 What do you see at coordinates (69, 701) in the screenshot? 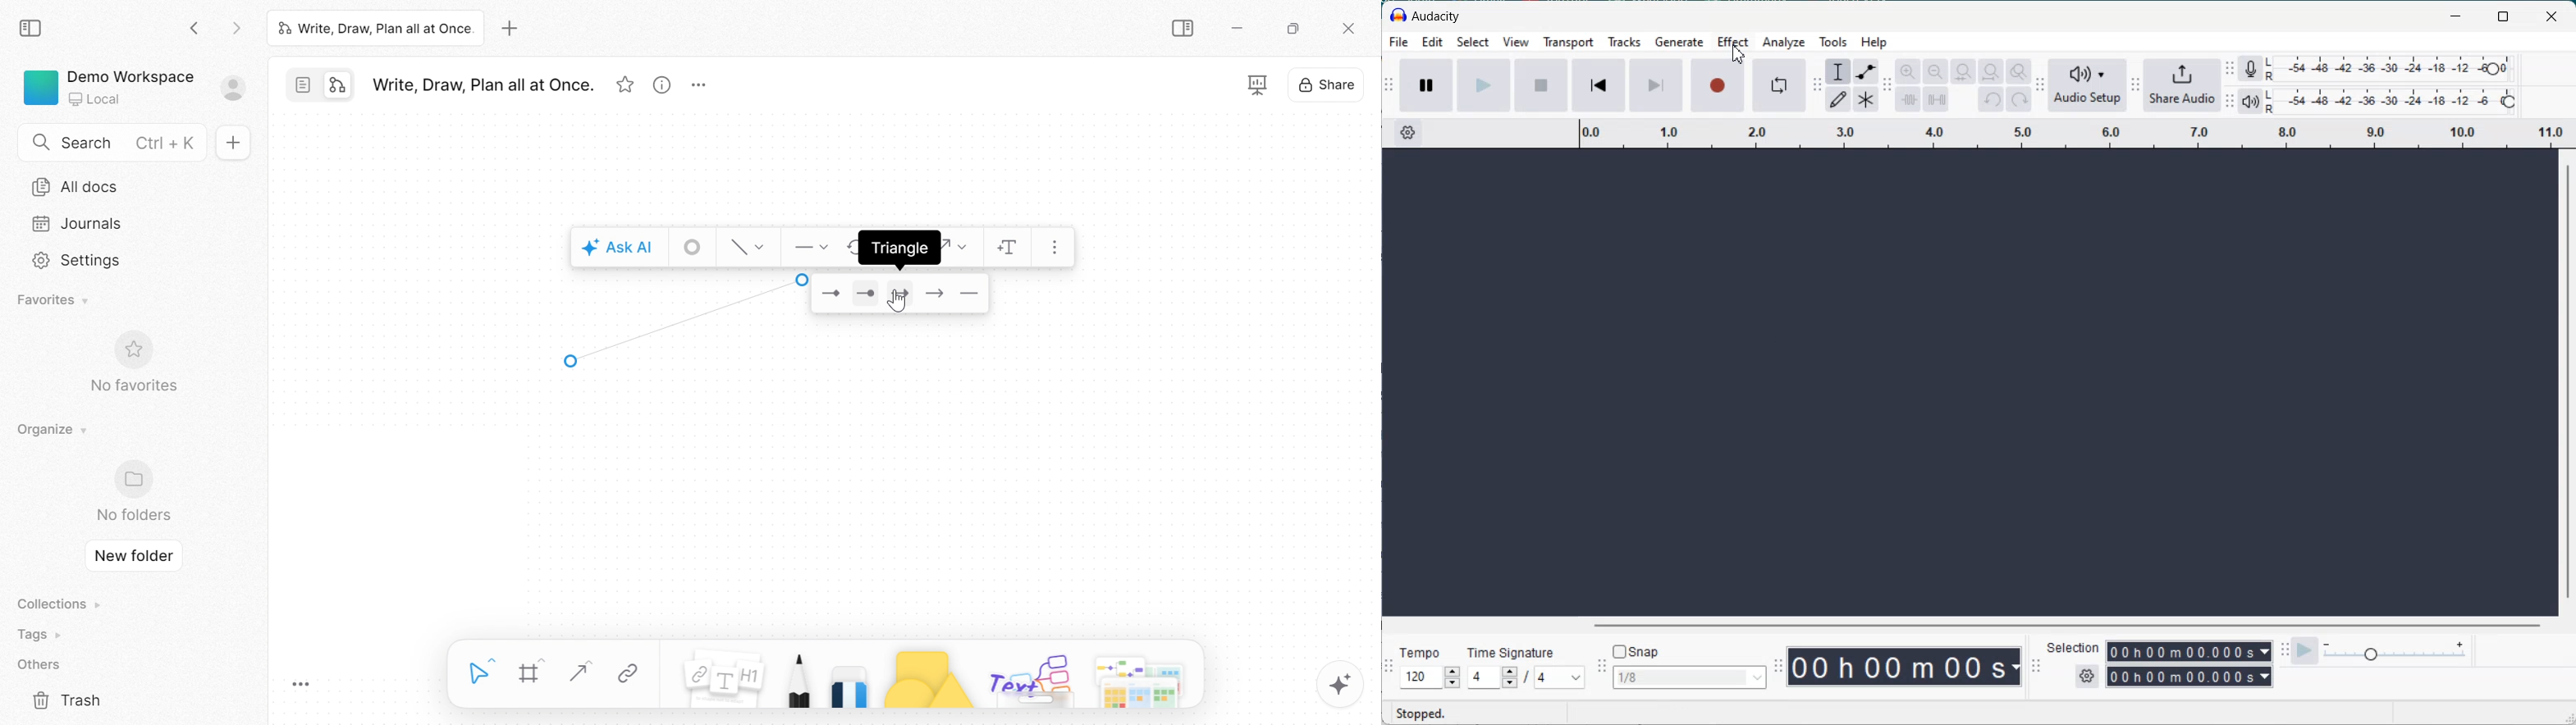
I see `Trash` at bounding box center [69, 701].